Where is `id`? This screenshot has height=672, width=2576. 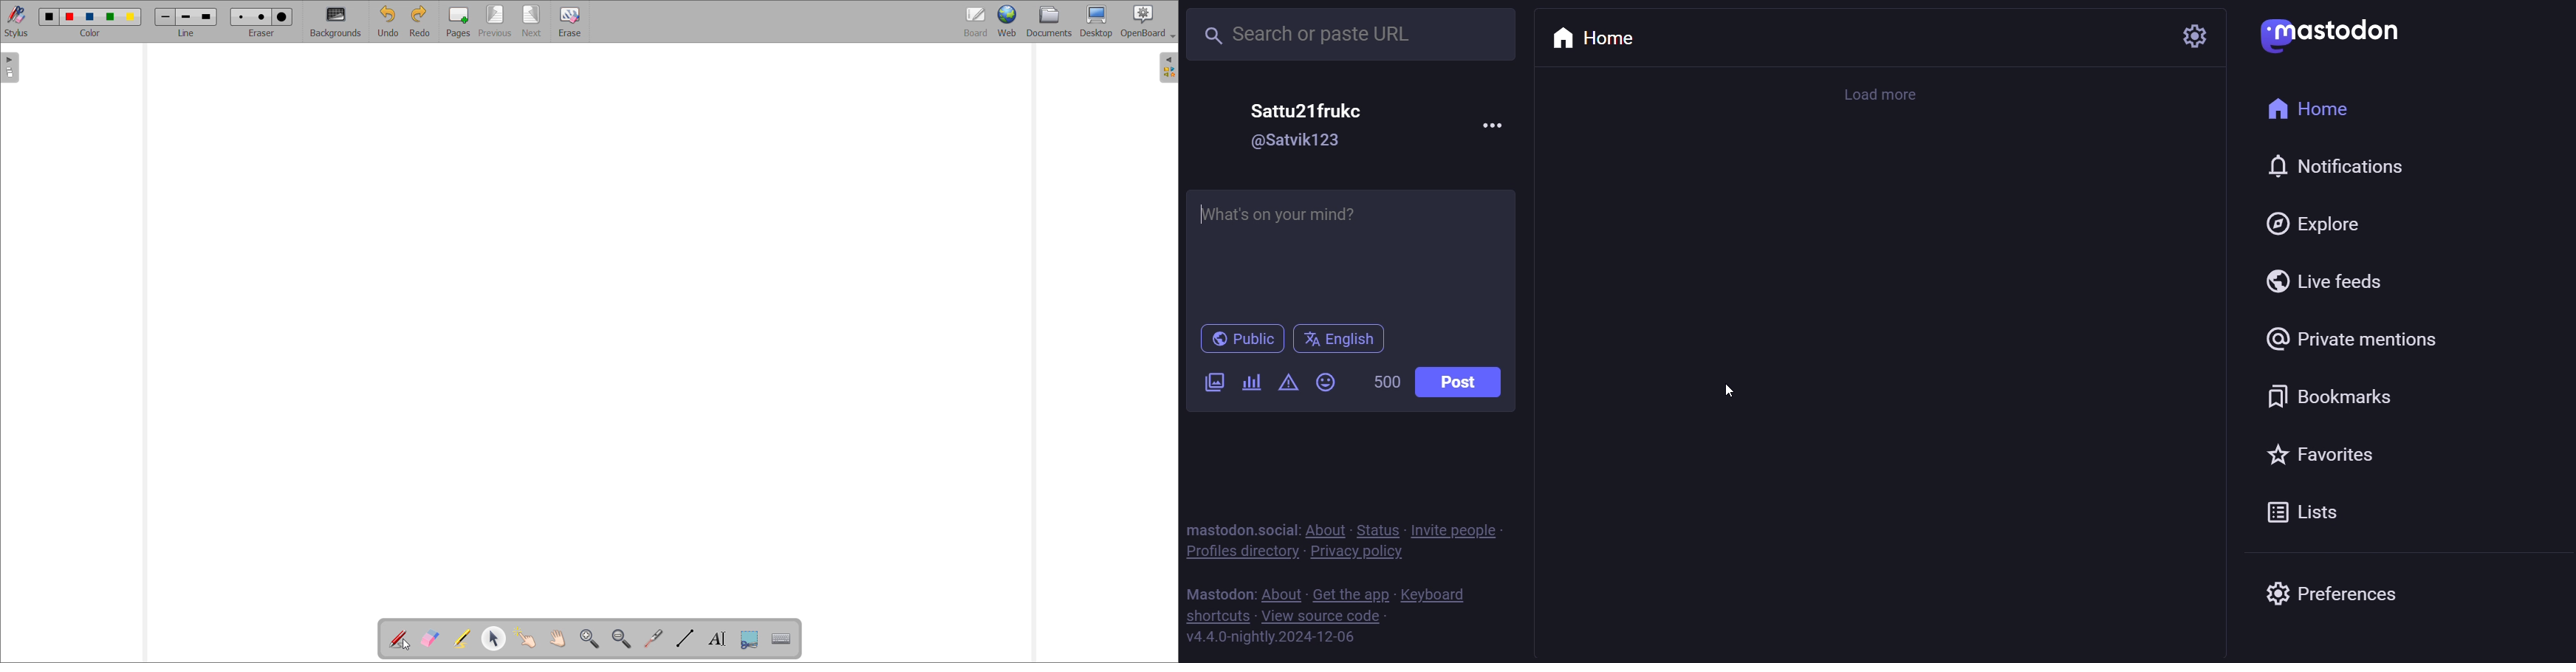
id is located at coordinates (1297, 142).